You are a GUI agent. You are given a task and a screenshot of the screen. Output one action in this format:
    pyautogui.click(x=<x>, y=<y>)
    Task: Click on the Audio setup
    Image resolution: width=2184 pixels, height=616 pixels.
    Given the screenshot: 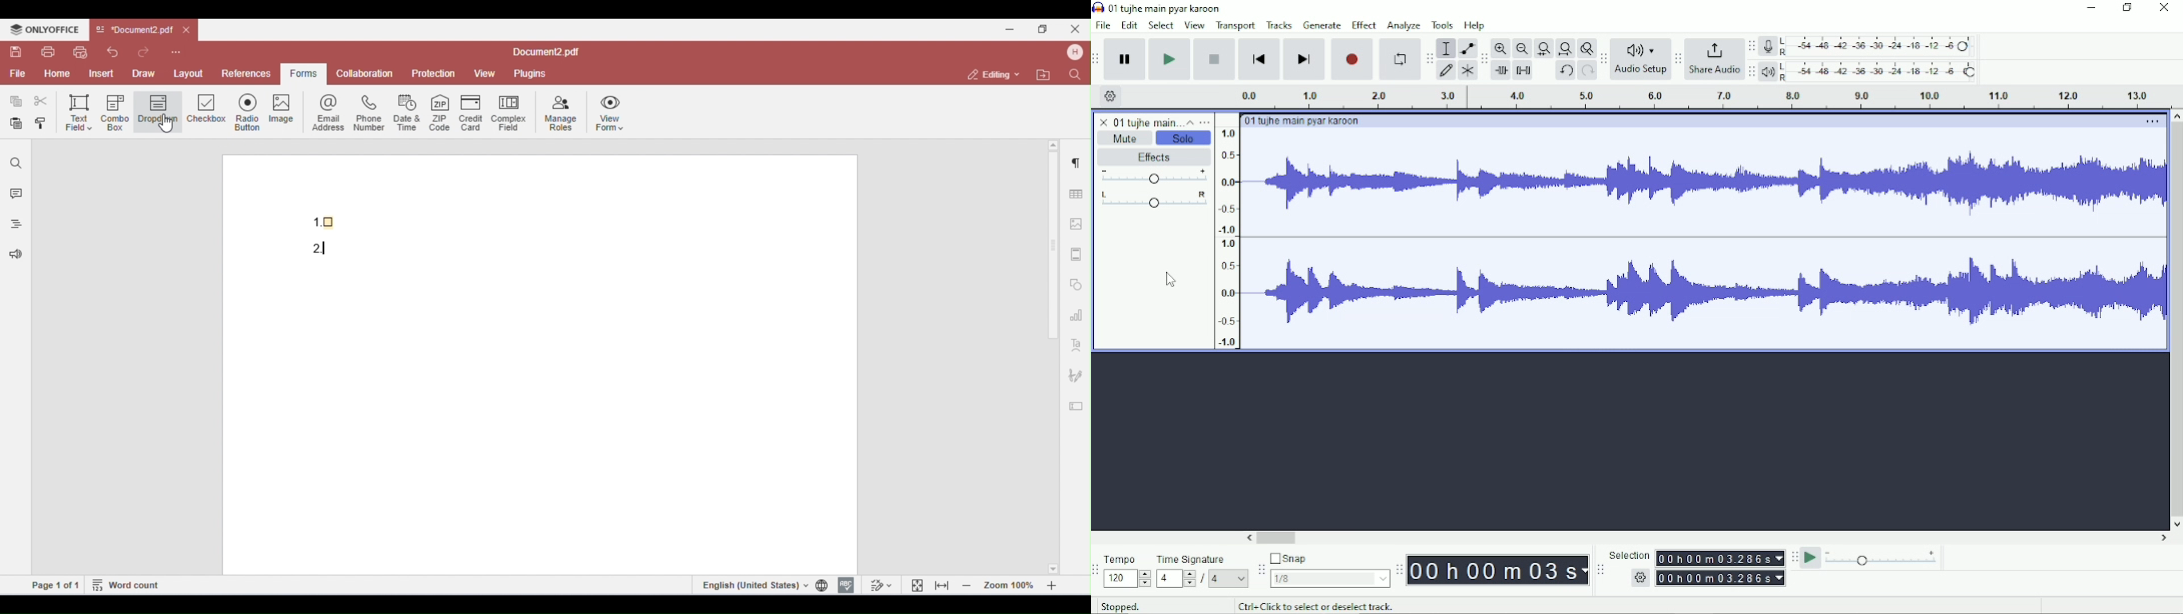 What is the action you would take?
    pyautogui.click(x=1640, y=60)
    